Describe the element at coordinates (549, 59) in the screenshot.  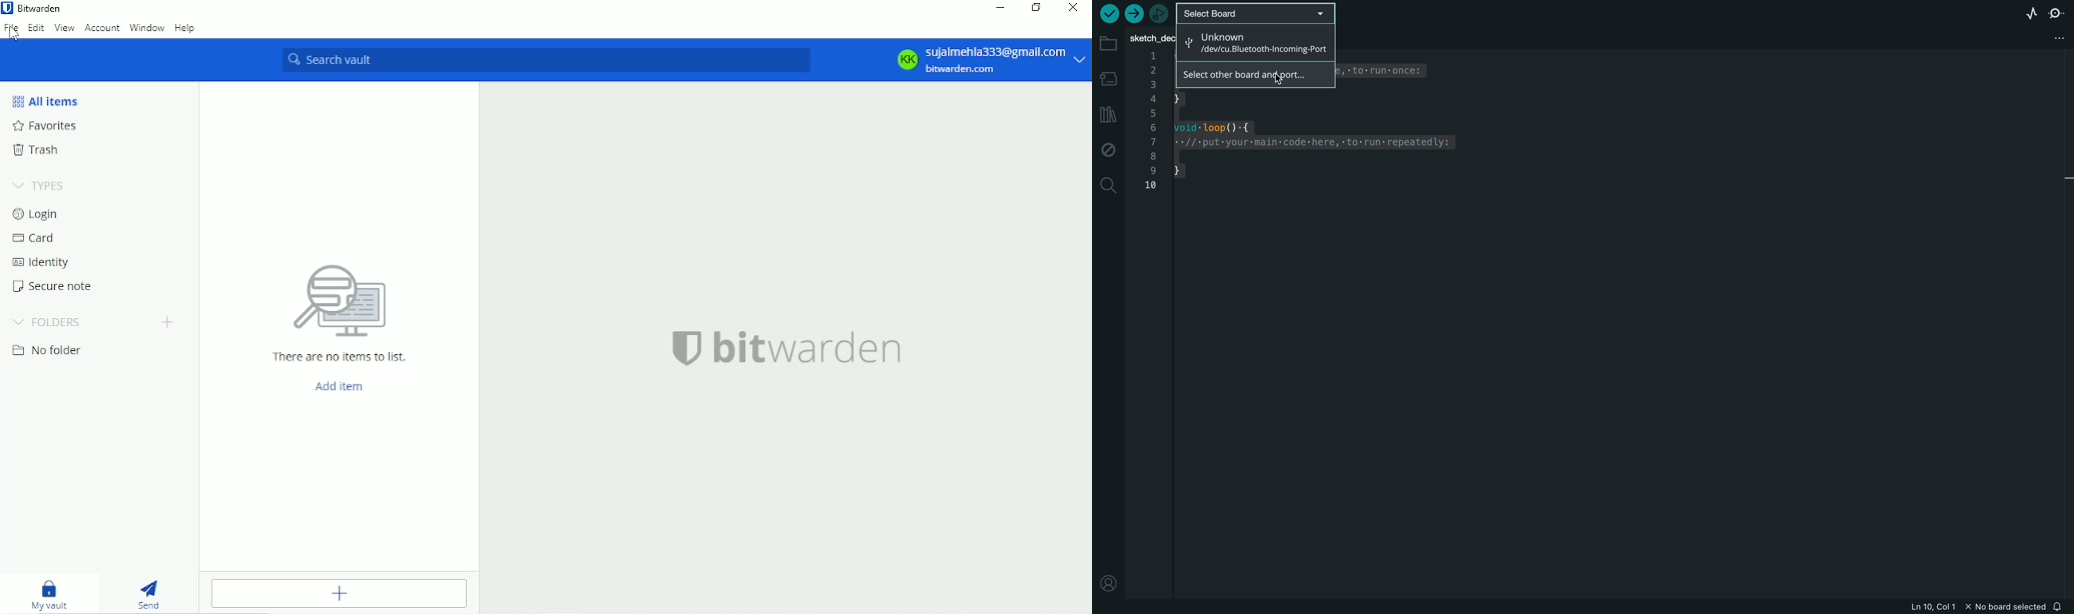
I see `Search vault` at that location.